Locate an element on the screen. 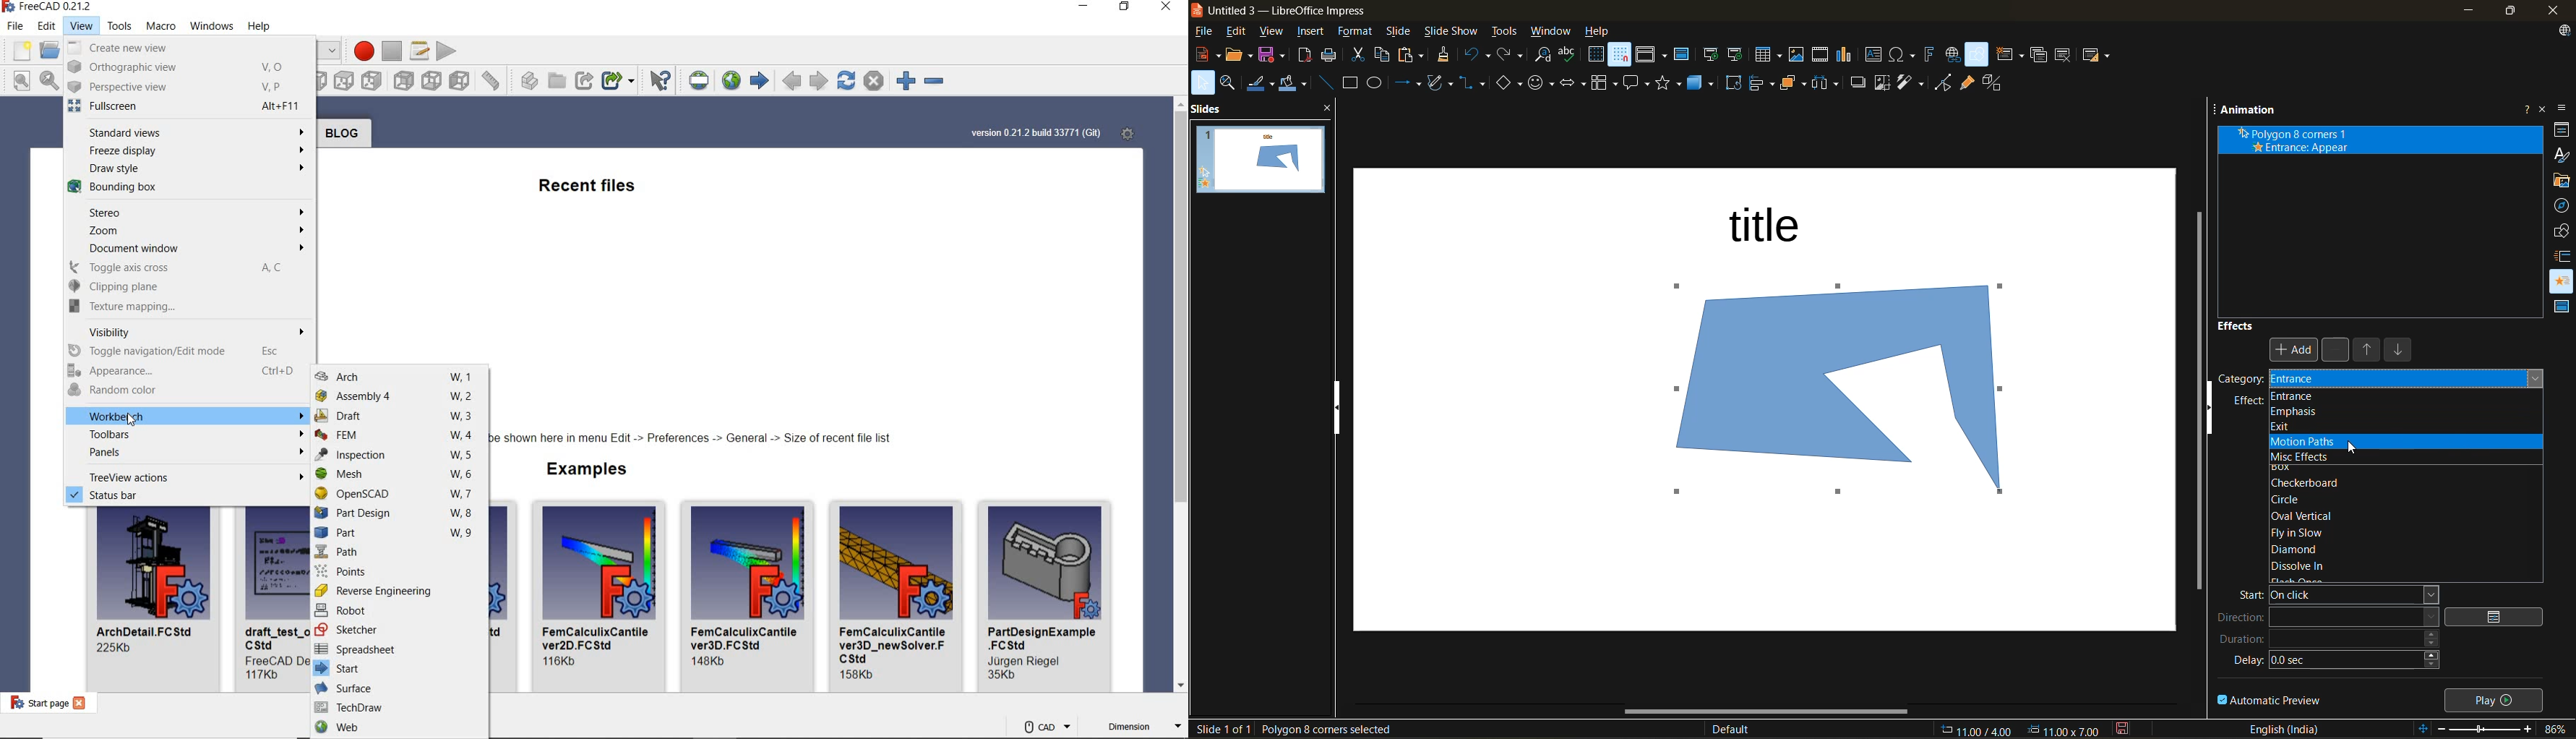 The width and height of the screenshot is (2576, 756). toolbars is located at coordinates (187, 436).